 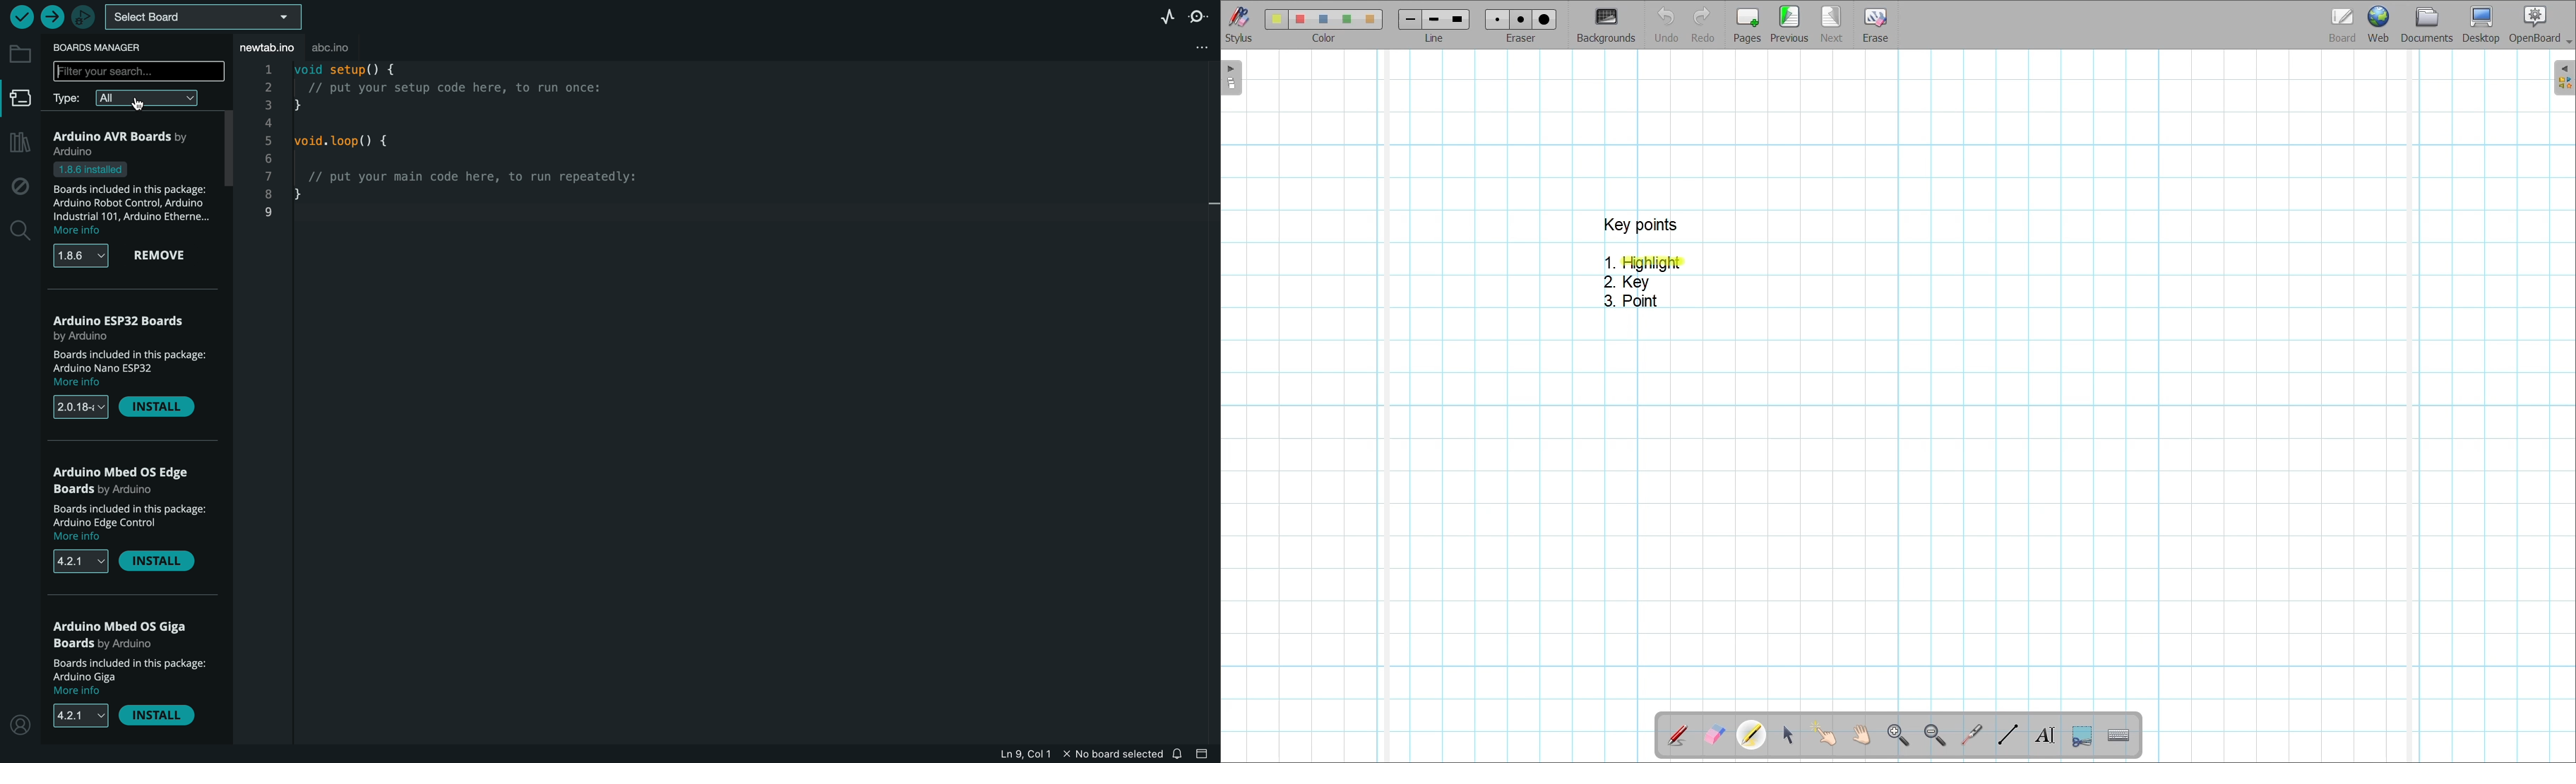 I want to click on Scroll page, so click(x=1861, y=735).